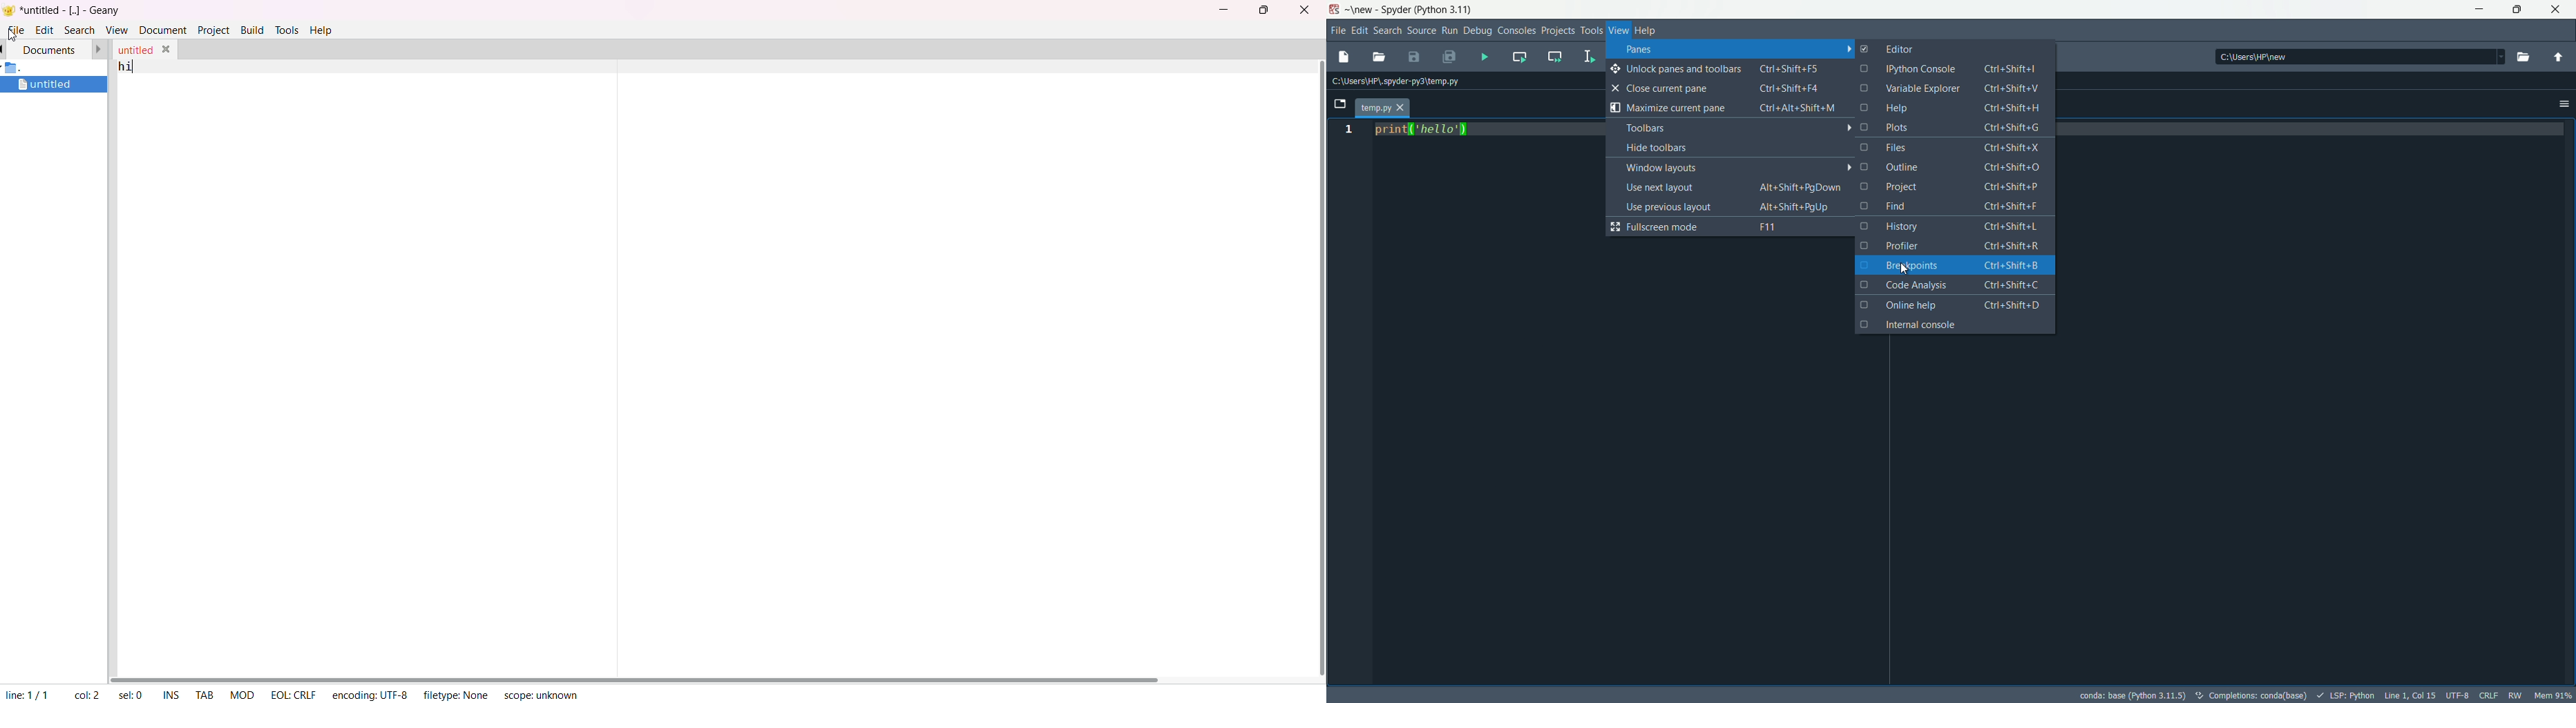 The image size is (2576, 728). I want to click on Line1, col 15, so click(2410, 695).